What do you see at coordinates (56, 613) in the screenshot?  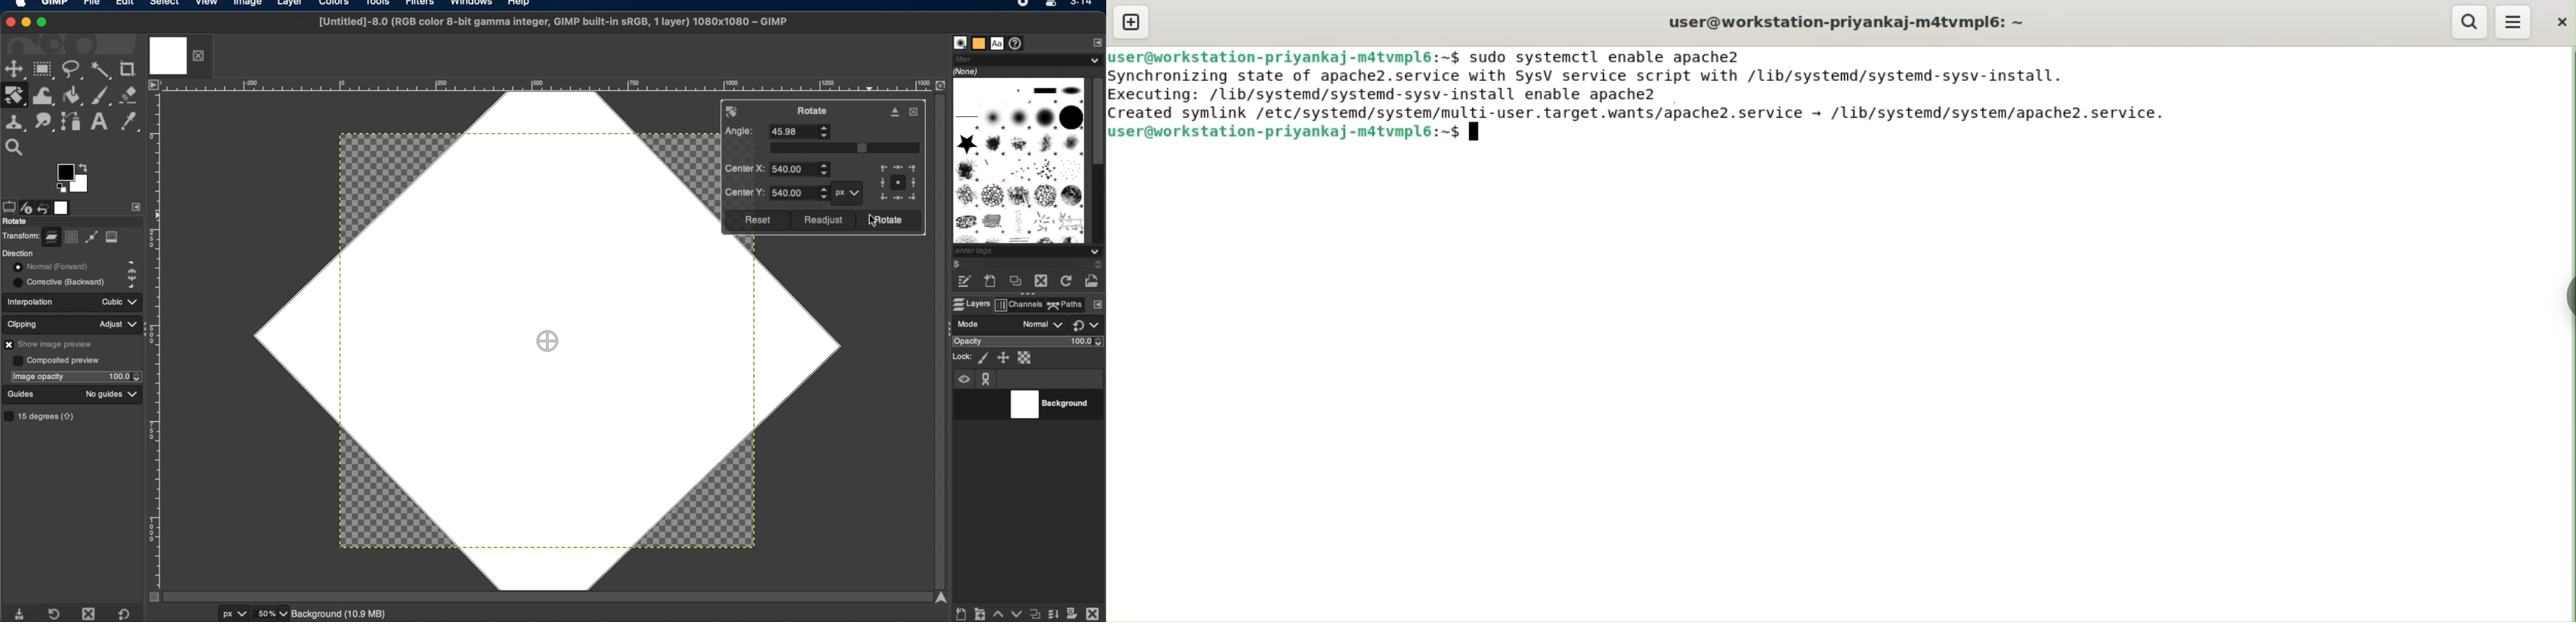 I see `restore tool preset` at bounding box center [56, 613].